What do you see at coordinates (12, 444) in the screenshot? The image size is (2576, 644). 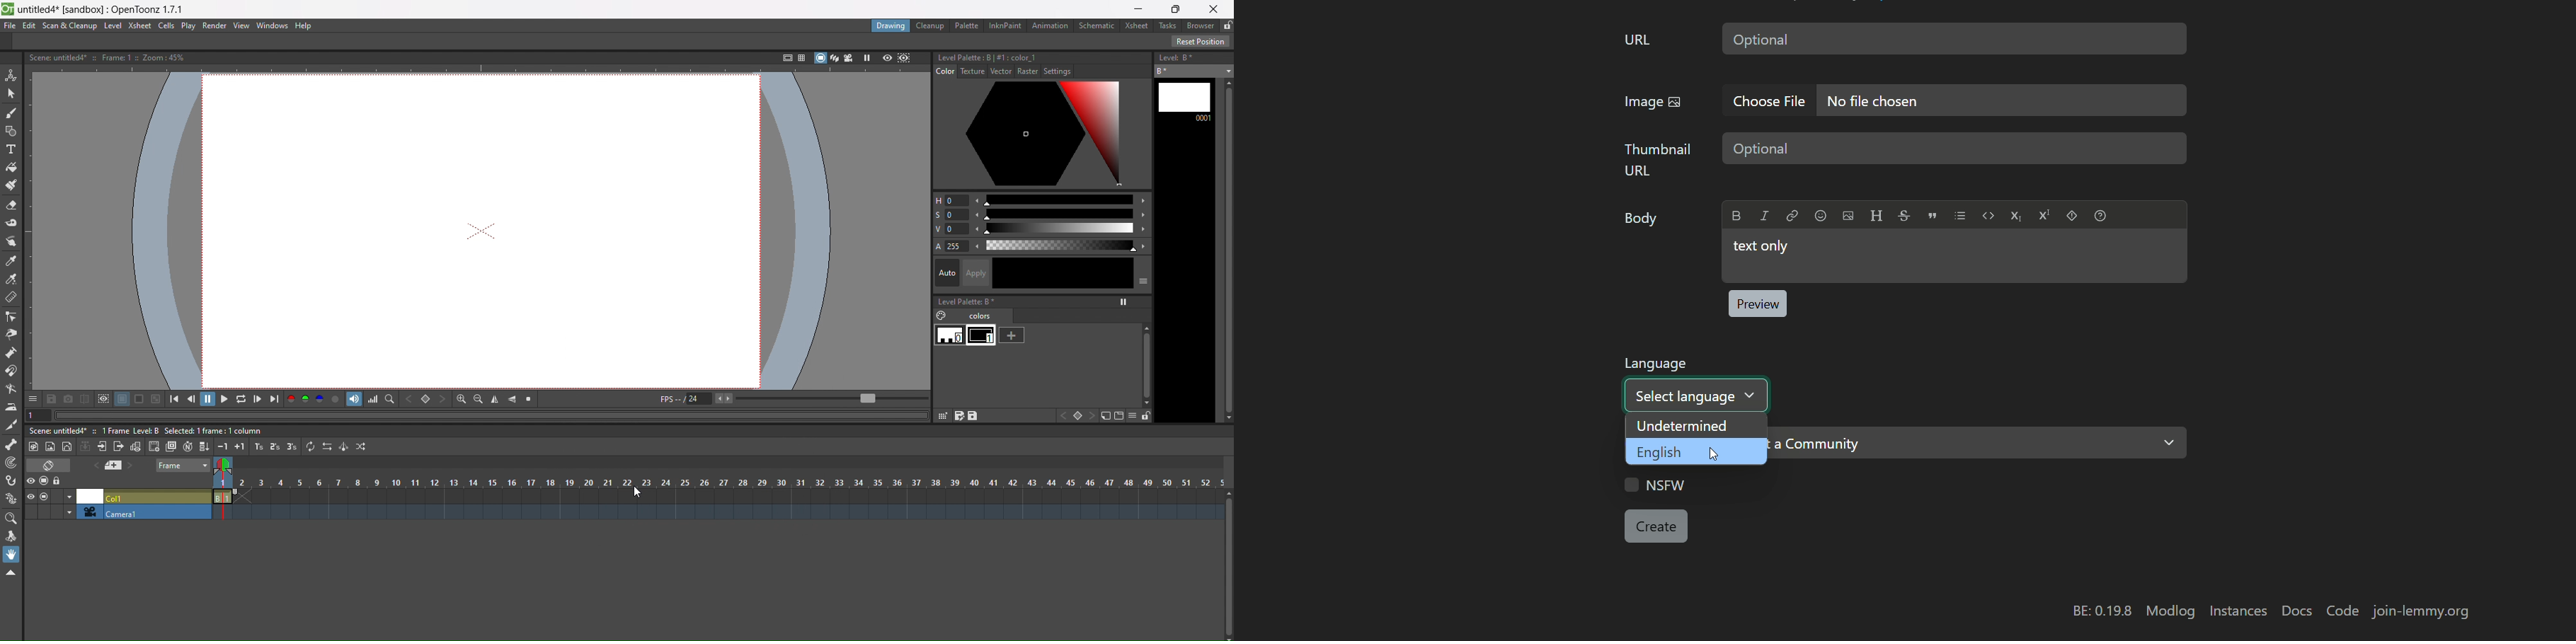 I see `skeleton tool` at bounding box center [12, 444].